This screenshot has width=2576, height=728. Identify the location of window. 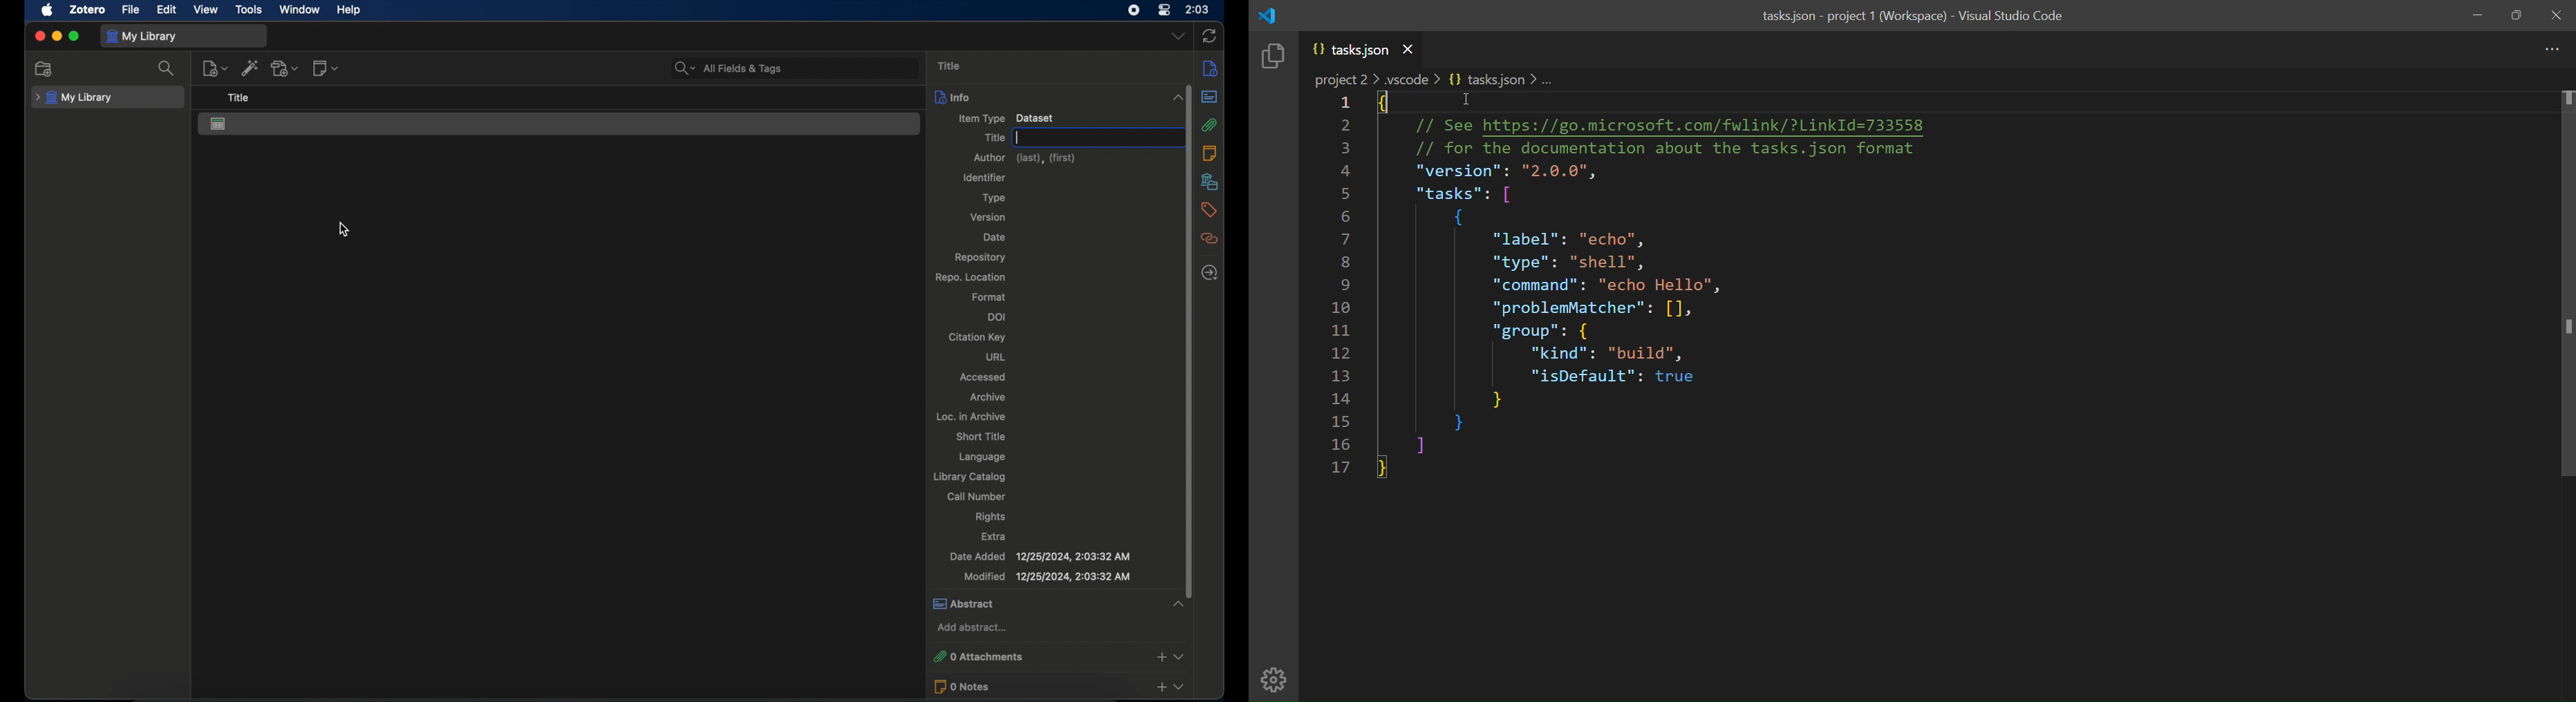
(300, 10).